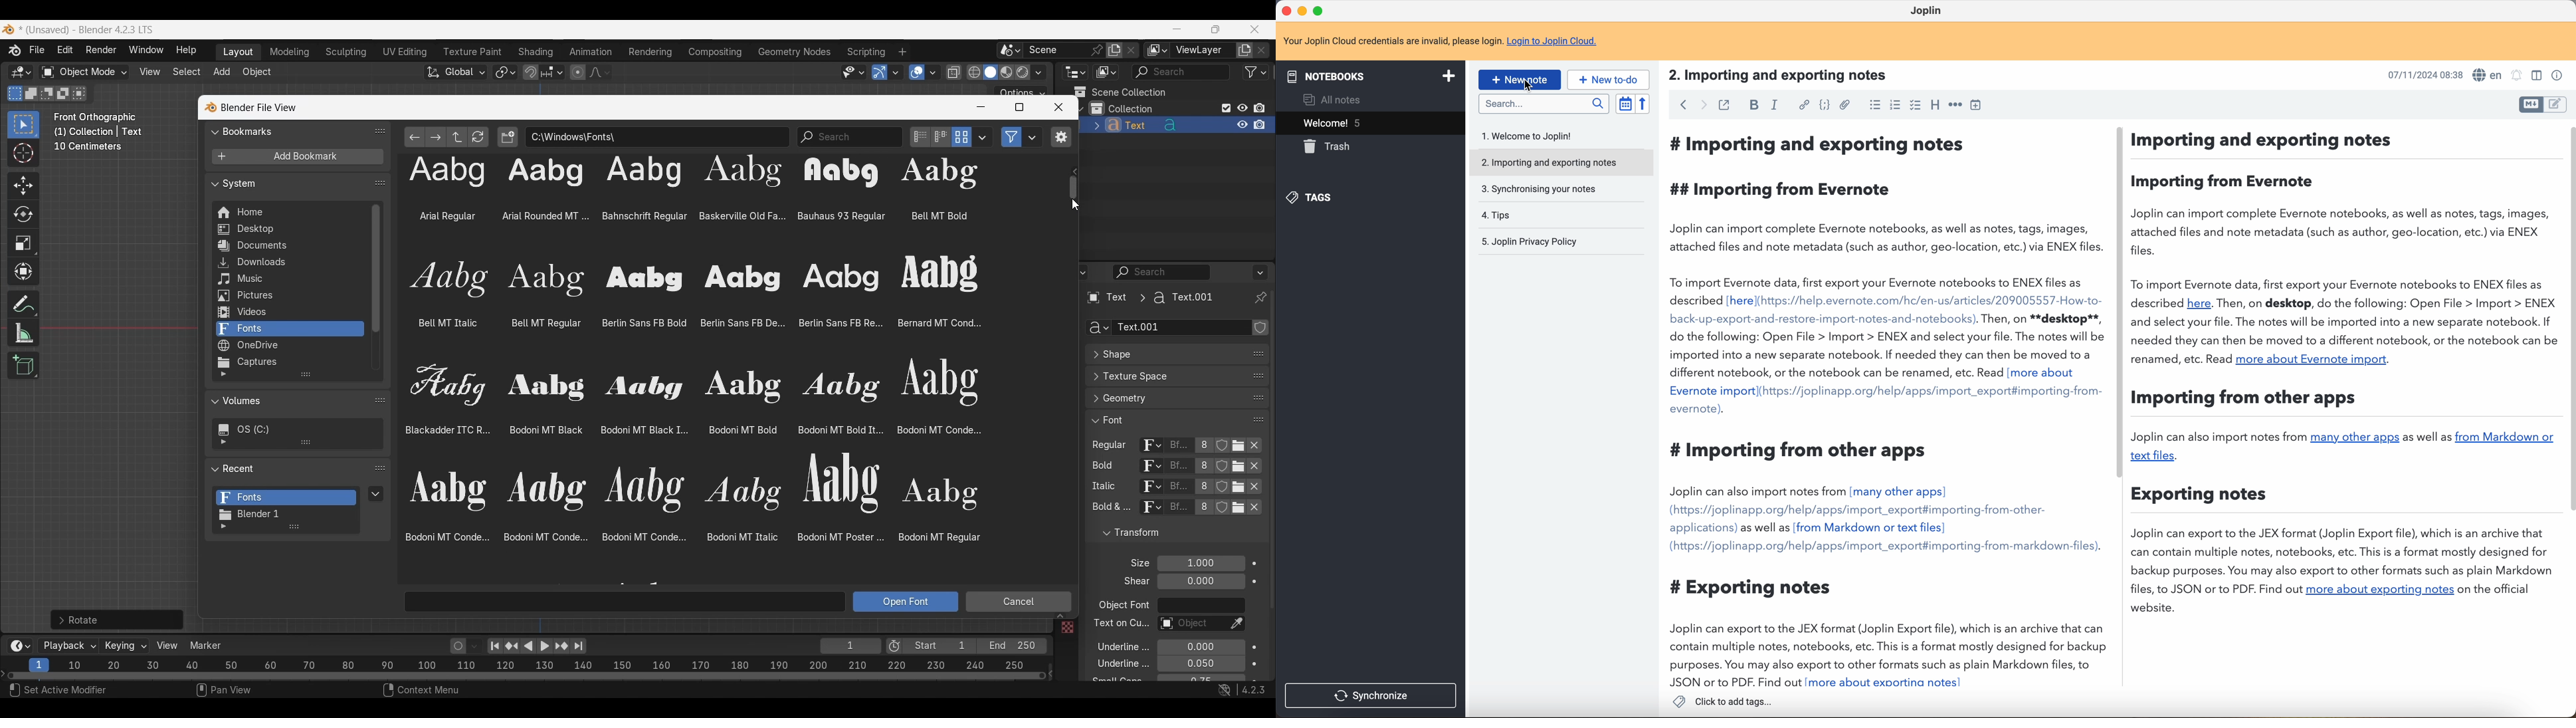  What do you see at coordinates (101, 51) in the screenshot?
I see `Render menu` at bounding box center [101, 51].